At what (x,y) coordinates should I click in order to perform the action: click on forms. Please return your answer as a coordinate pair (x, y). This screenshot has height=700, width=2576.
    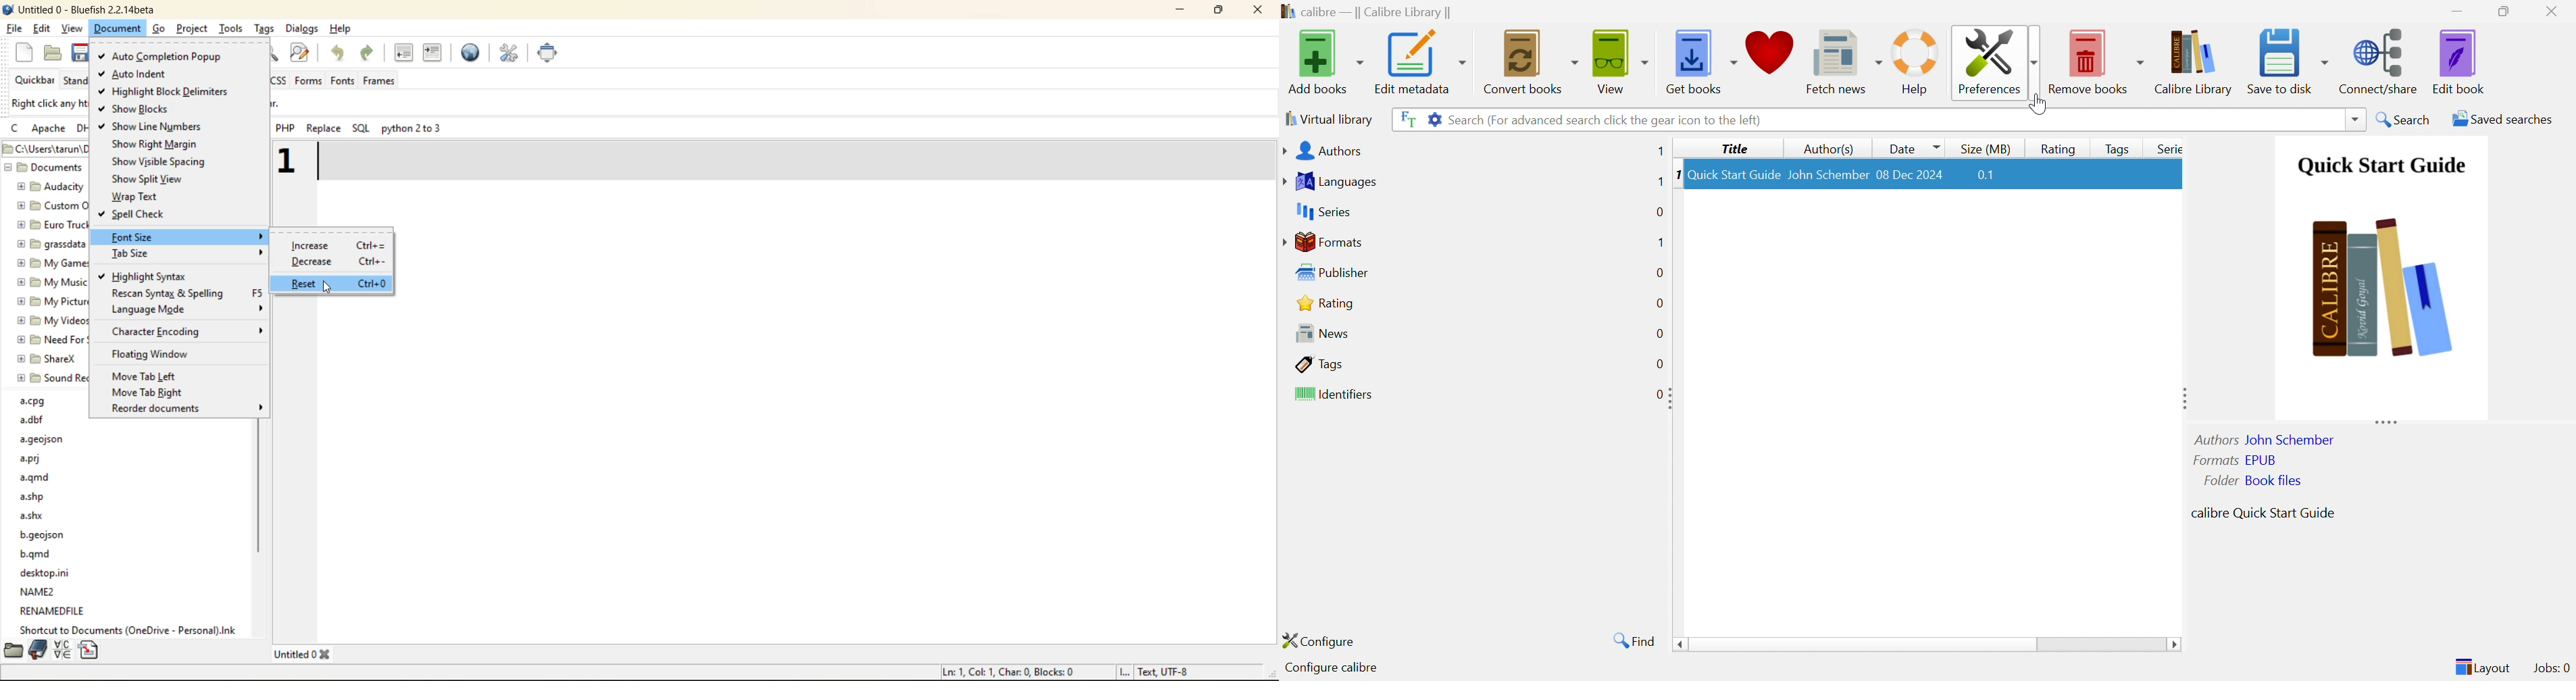
    Looking at the image, I should click on (309, 81).